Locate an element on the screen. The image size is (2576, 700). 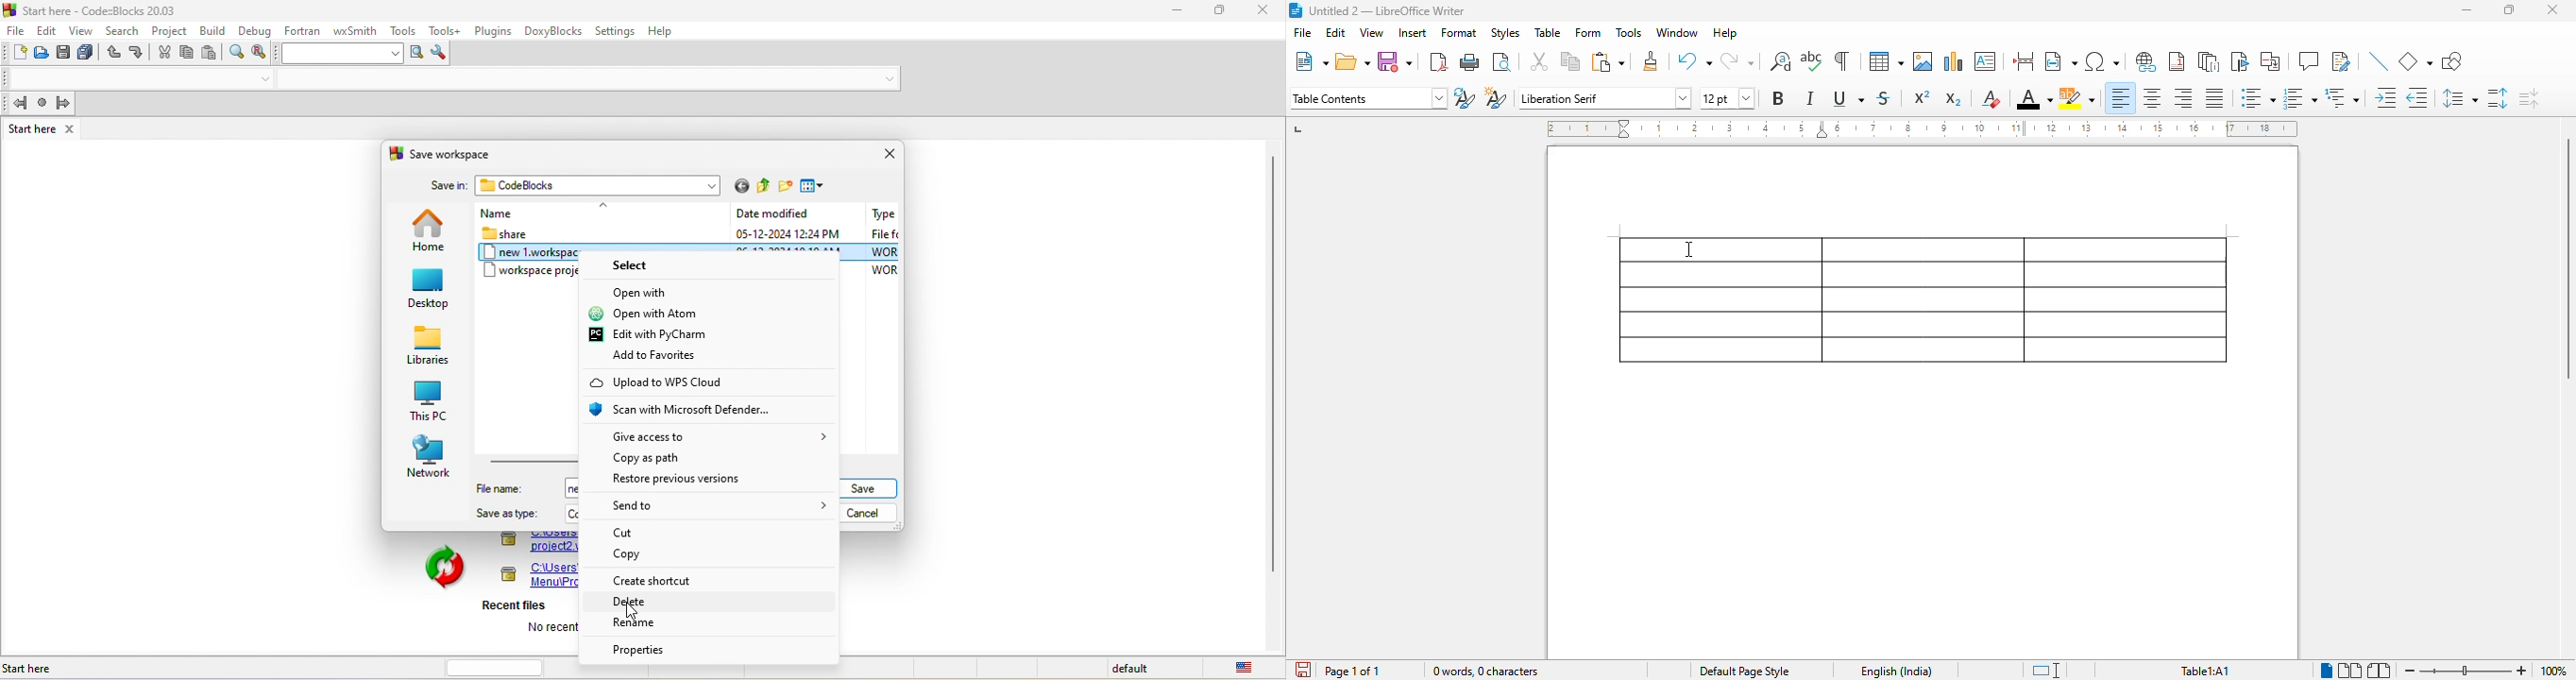
go to last folder is located at coordinates (741, 186).